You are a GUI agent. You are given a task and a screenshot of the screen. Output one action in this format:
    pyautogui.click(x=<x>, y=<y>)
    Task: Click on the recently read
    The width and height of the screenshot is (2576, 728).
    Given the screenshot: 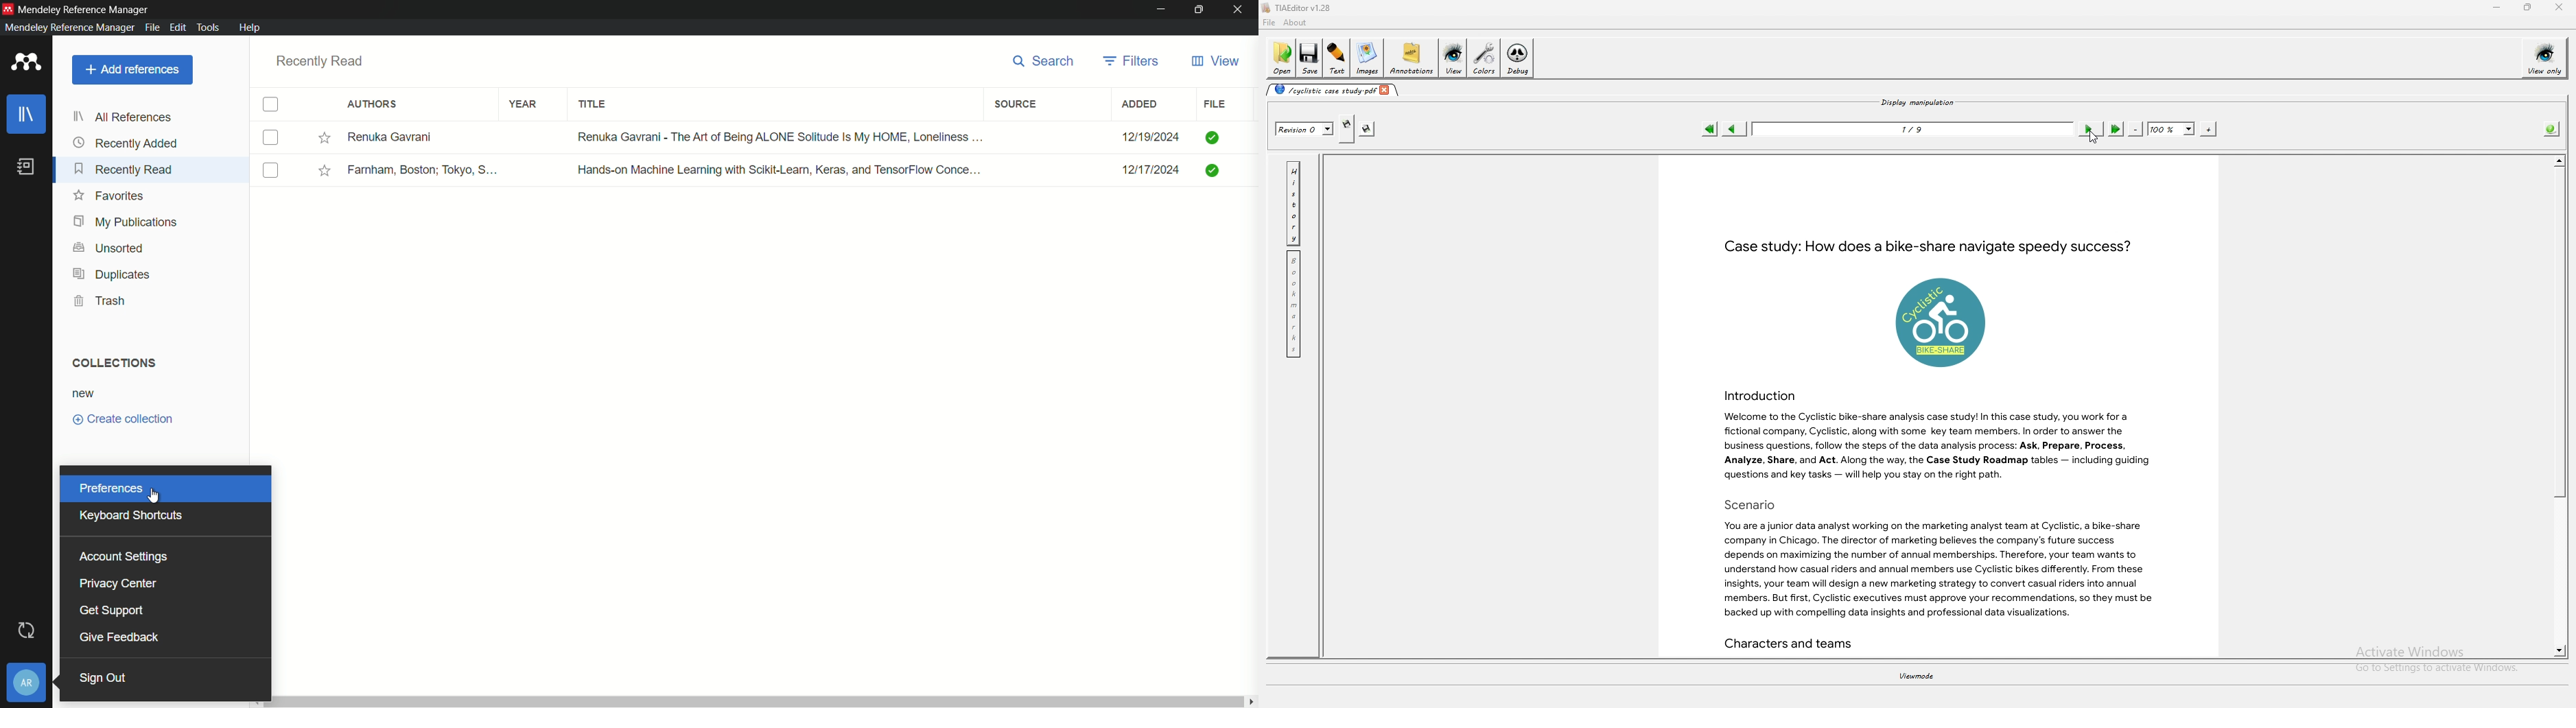 What is the action you would take?
    pyautogui.click(x=320, y=61)
    